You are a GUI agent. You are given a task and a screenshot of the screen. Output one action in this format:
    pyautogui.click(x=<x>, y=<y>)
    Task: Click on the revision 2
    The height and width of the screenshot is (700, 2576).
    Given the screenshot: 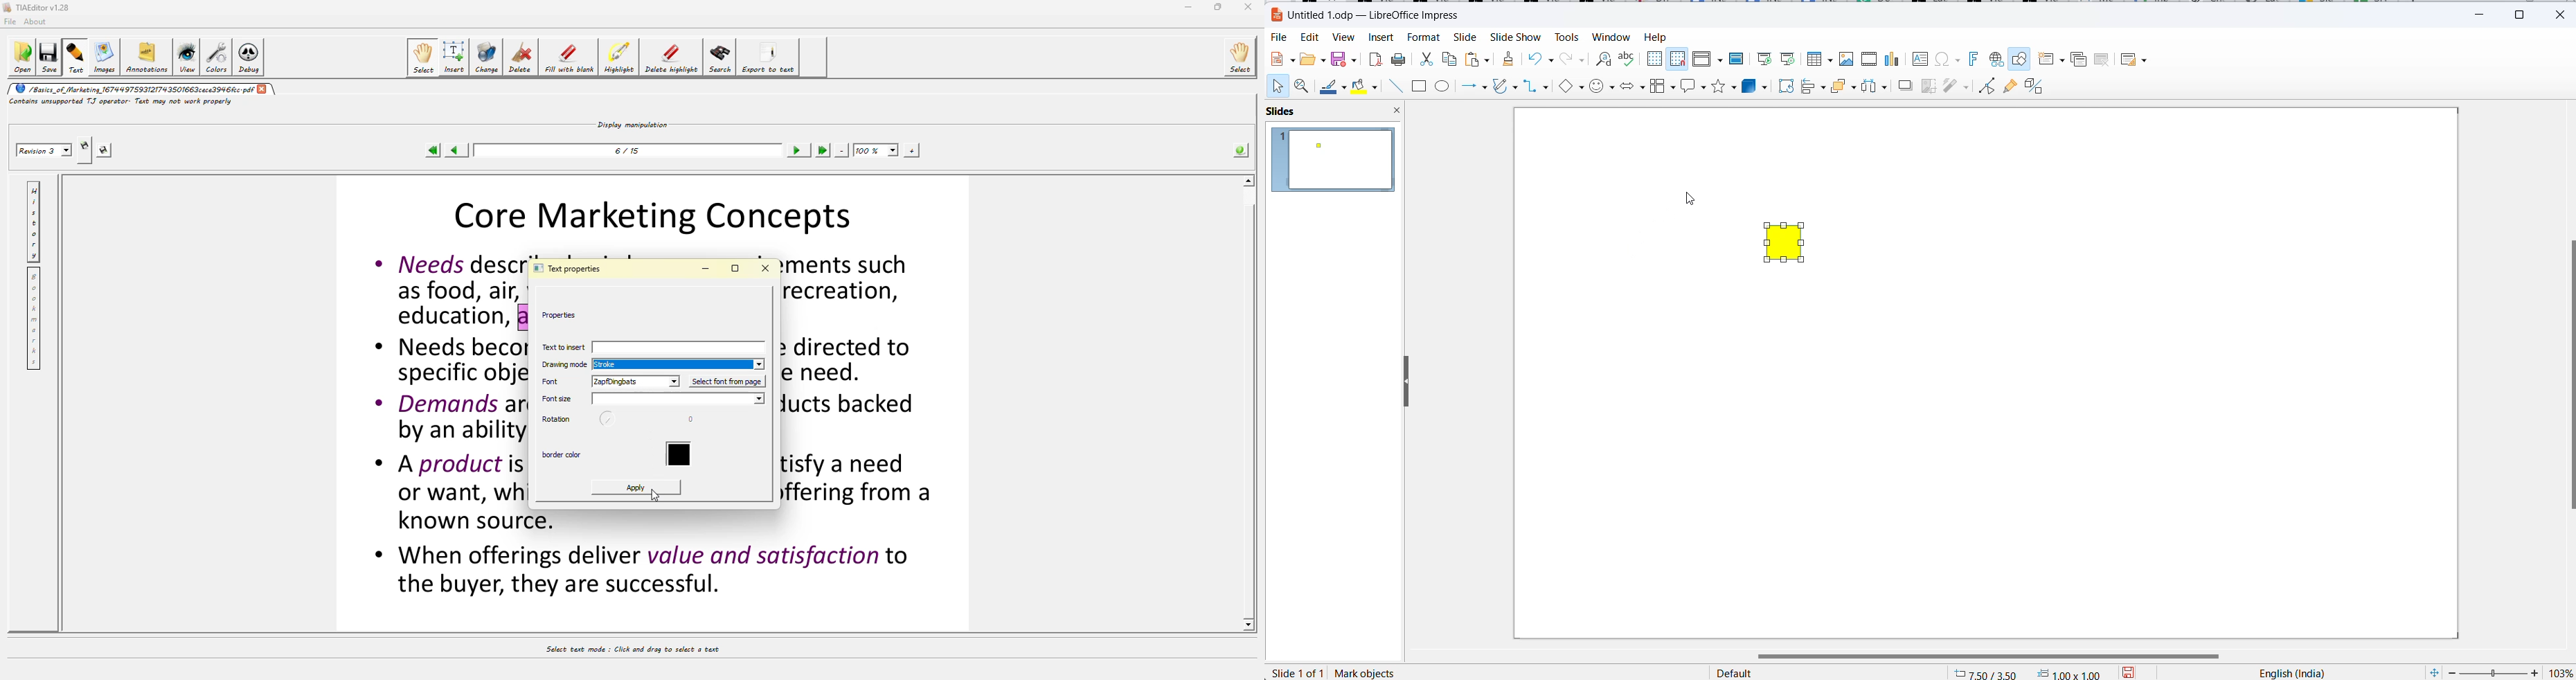 What is the action you would take?
    pyautogui.click(x=45, y=151)
    